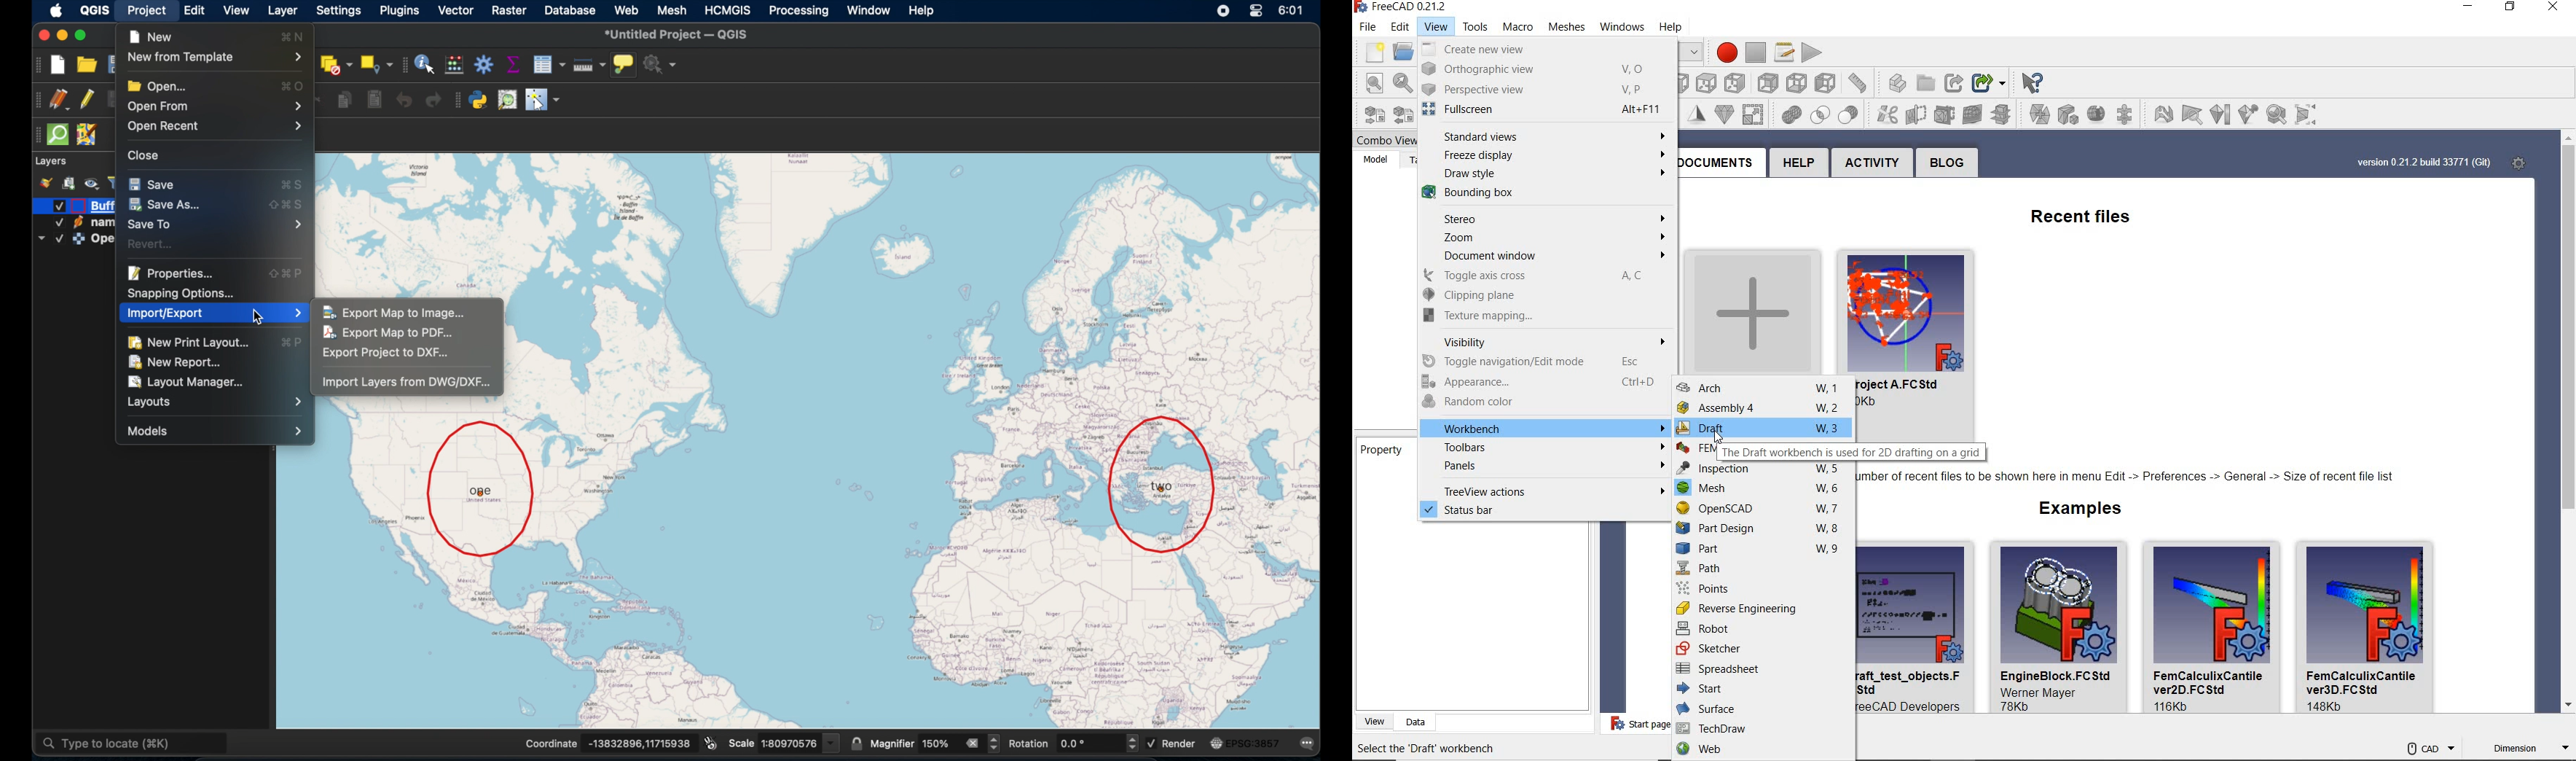  What do you see at coordinates (1403, 7) in the screenshot?
I see `system name` at bounding box center [1403, 7].